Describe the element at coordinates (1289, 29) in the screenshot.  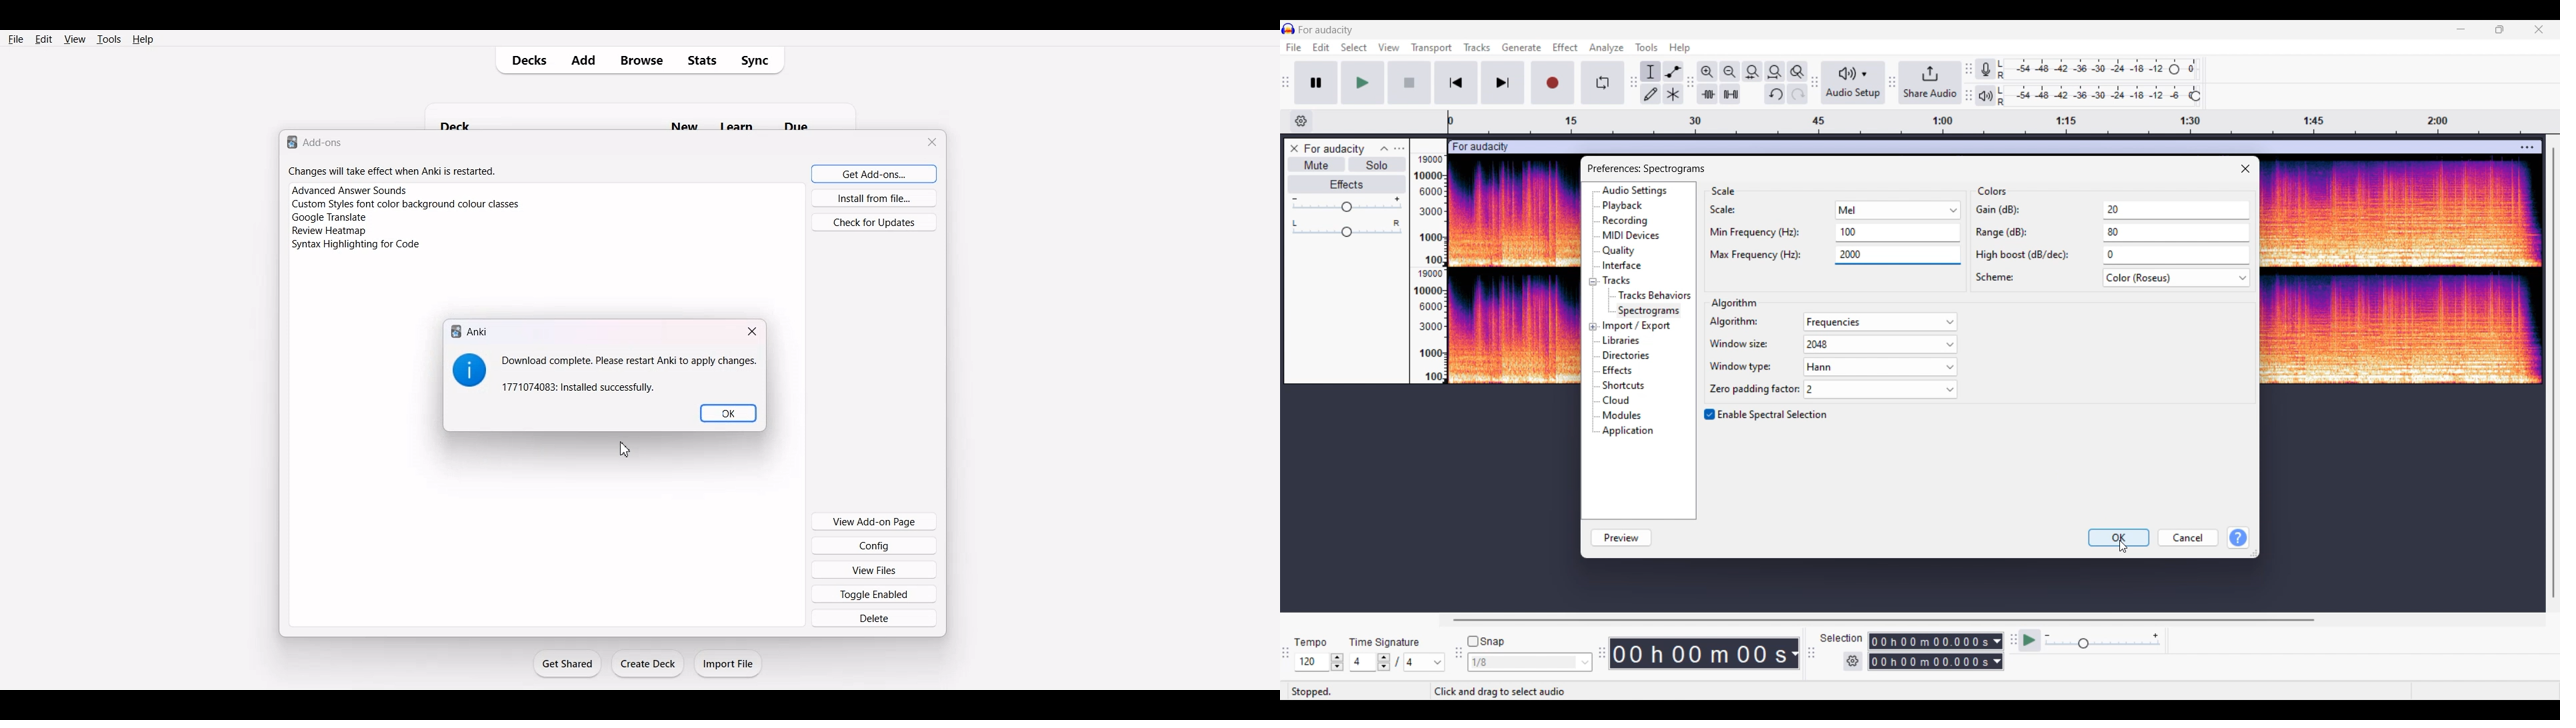
I see `Software logo` at that location.